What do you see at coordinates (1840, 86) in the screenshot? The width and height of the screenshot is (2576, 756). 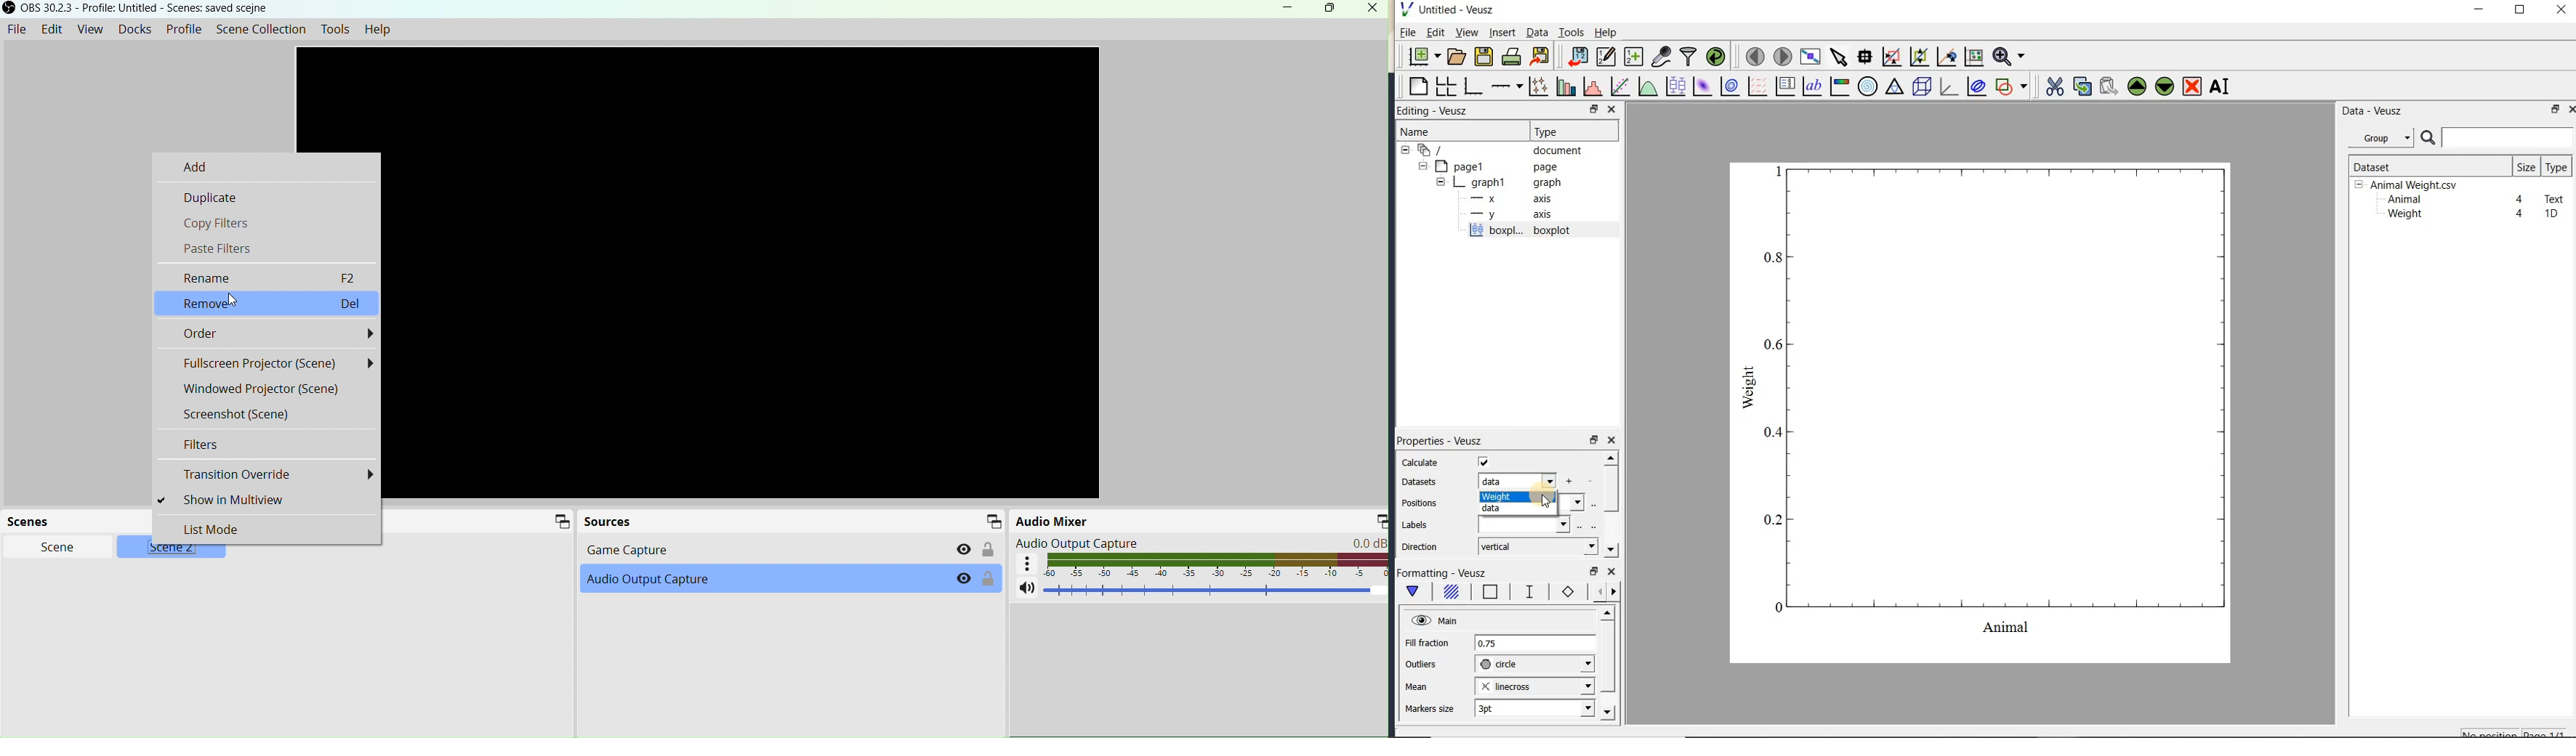 I see `image color bar` at bounding box center [1840, 86].